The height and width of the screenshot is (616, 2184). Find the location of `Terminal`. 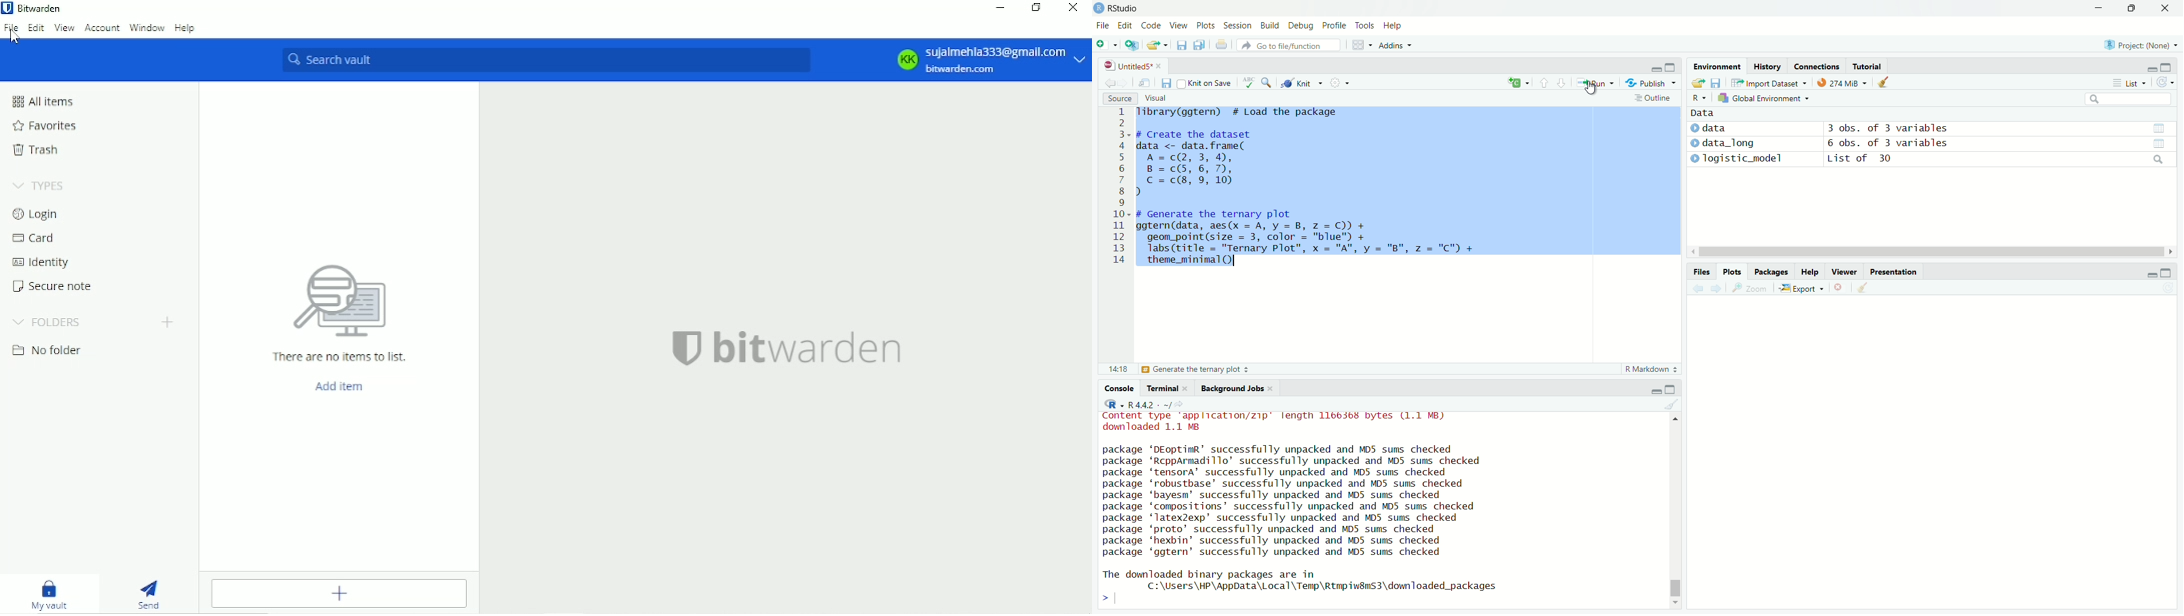

Terminal is located at coordinates (1163, 388).